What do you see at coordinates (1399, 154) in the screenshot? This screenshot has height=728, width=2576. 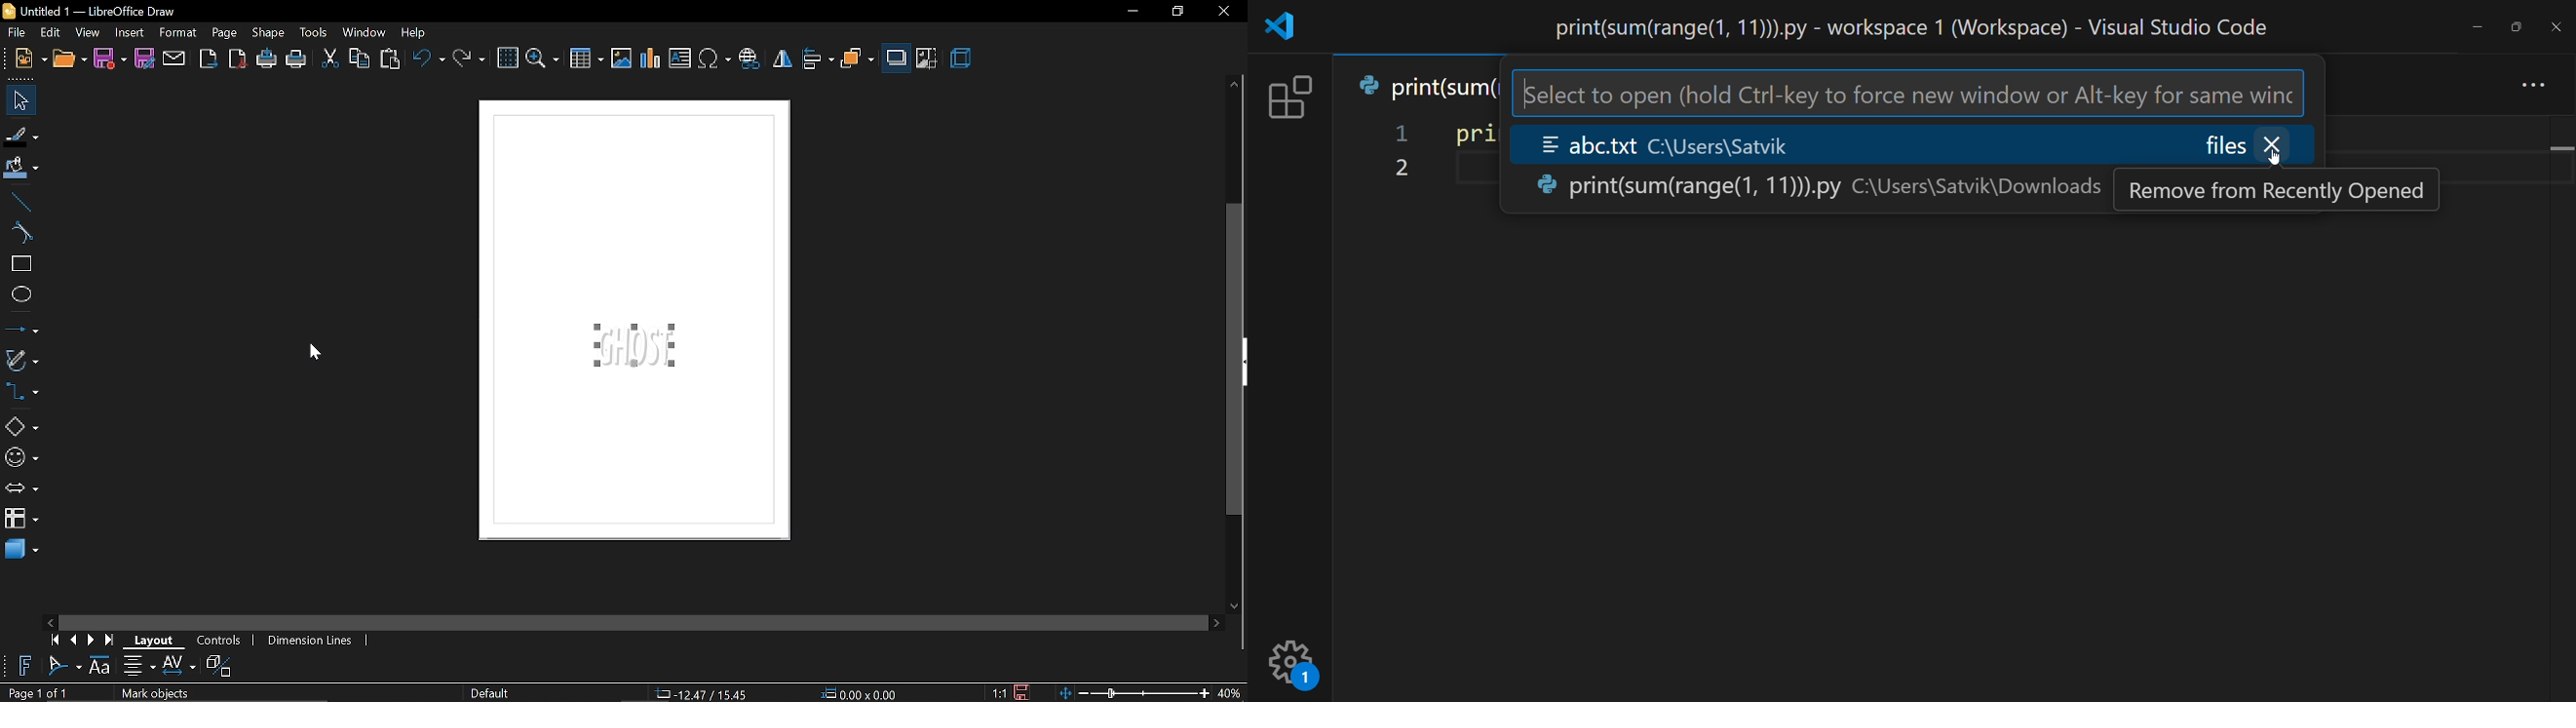 I see `line numbers` at bounding box center [1399, 154].